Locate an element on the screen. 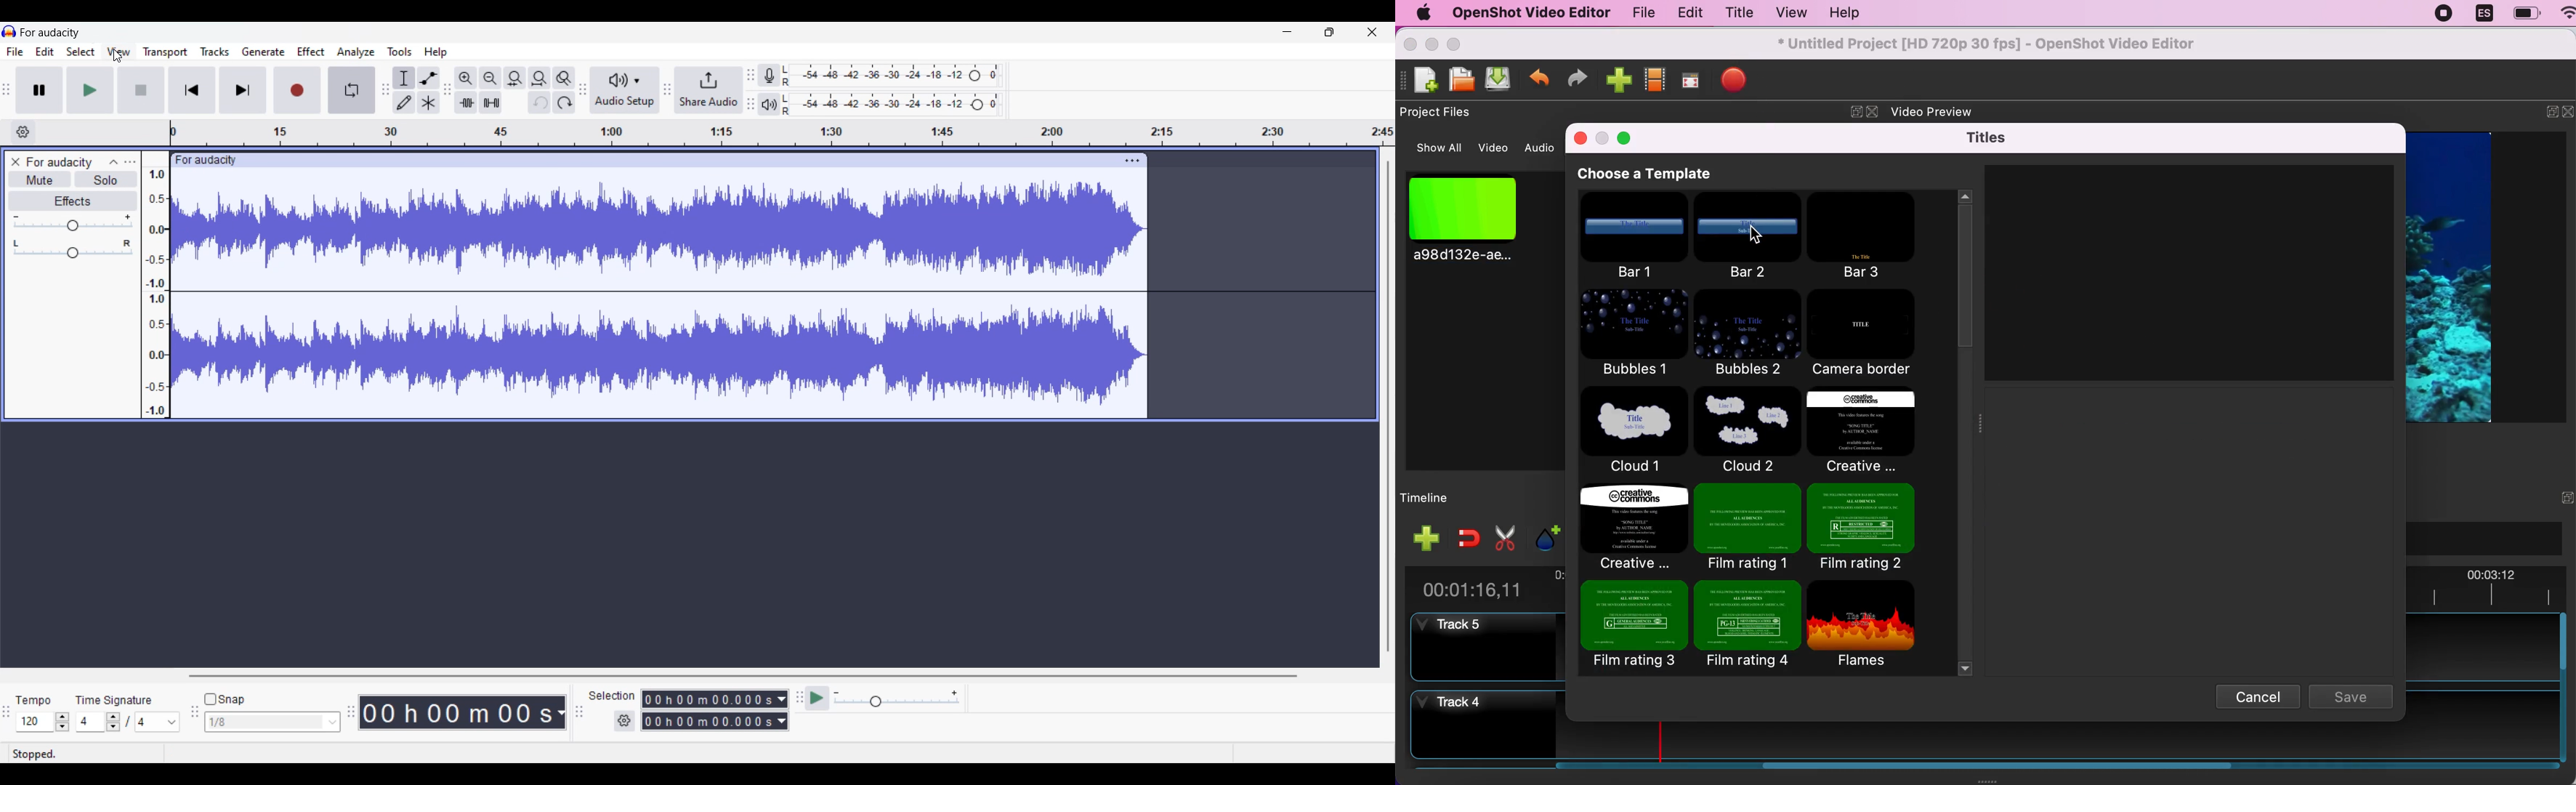 Image resolution: width=2576 pixels, height=812 pixels. close is located at coordinates (1578, 137).